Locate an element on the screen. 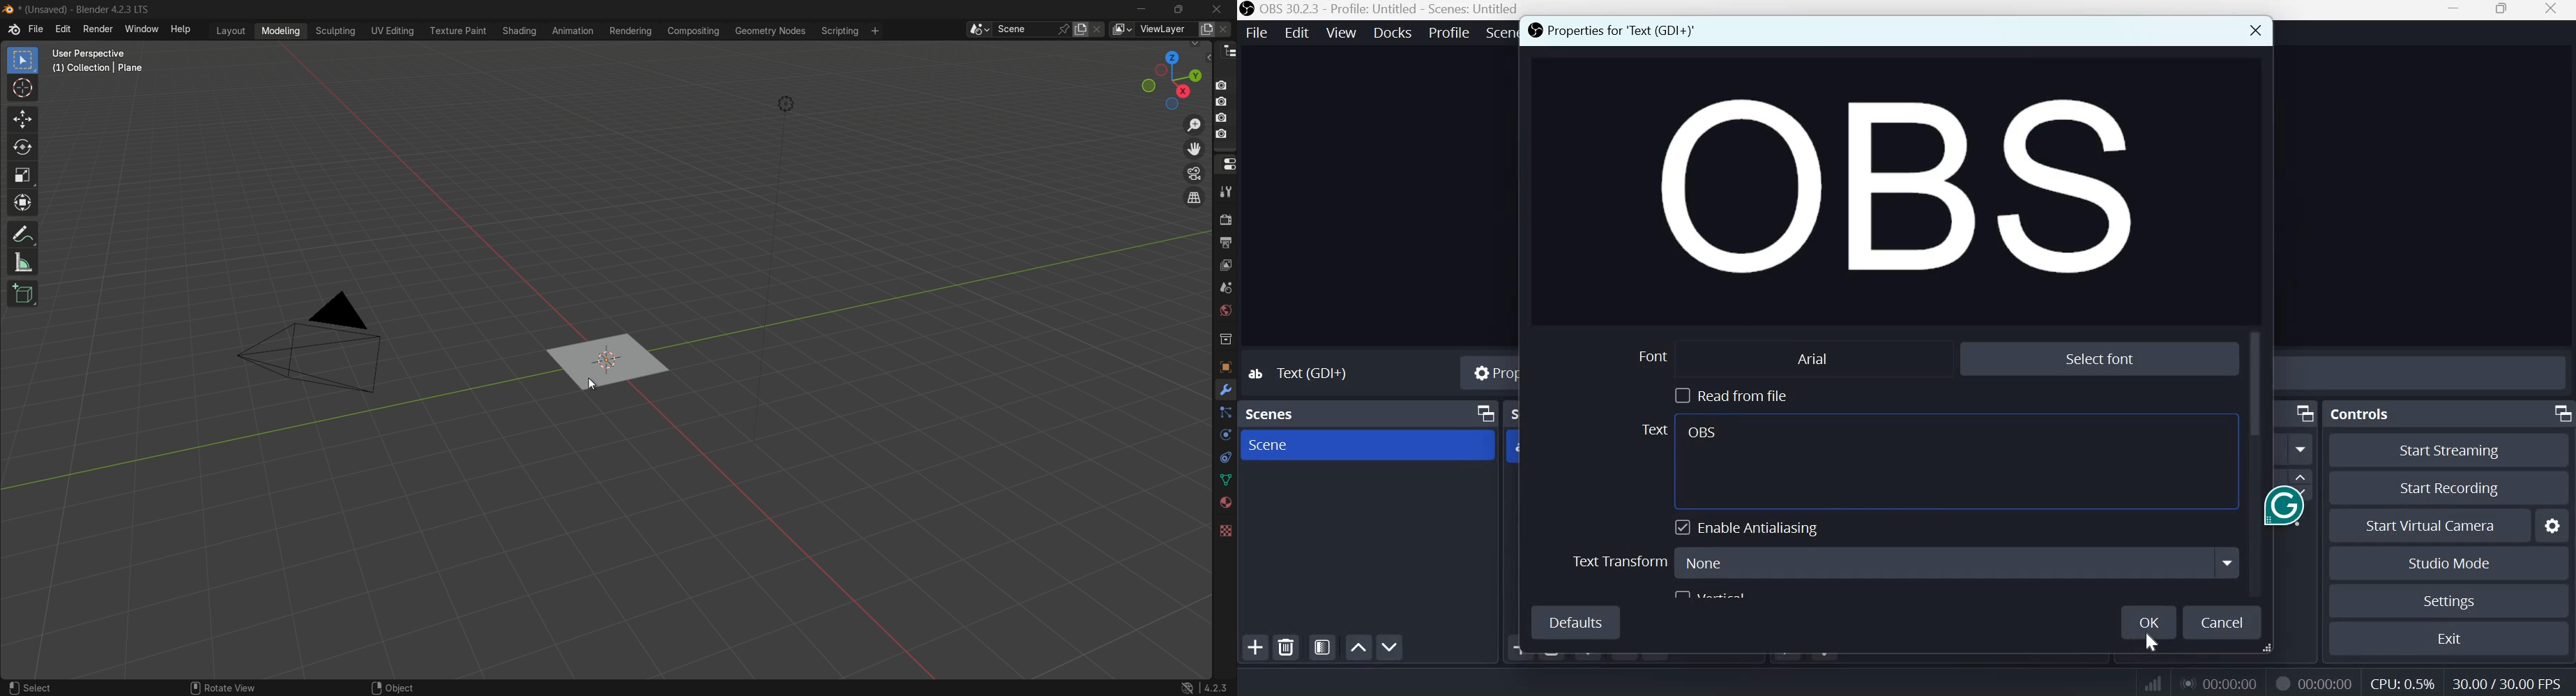  texture paint is located at coordinates (458, 31).